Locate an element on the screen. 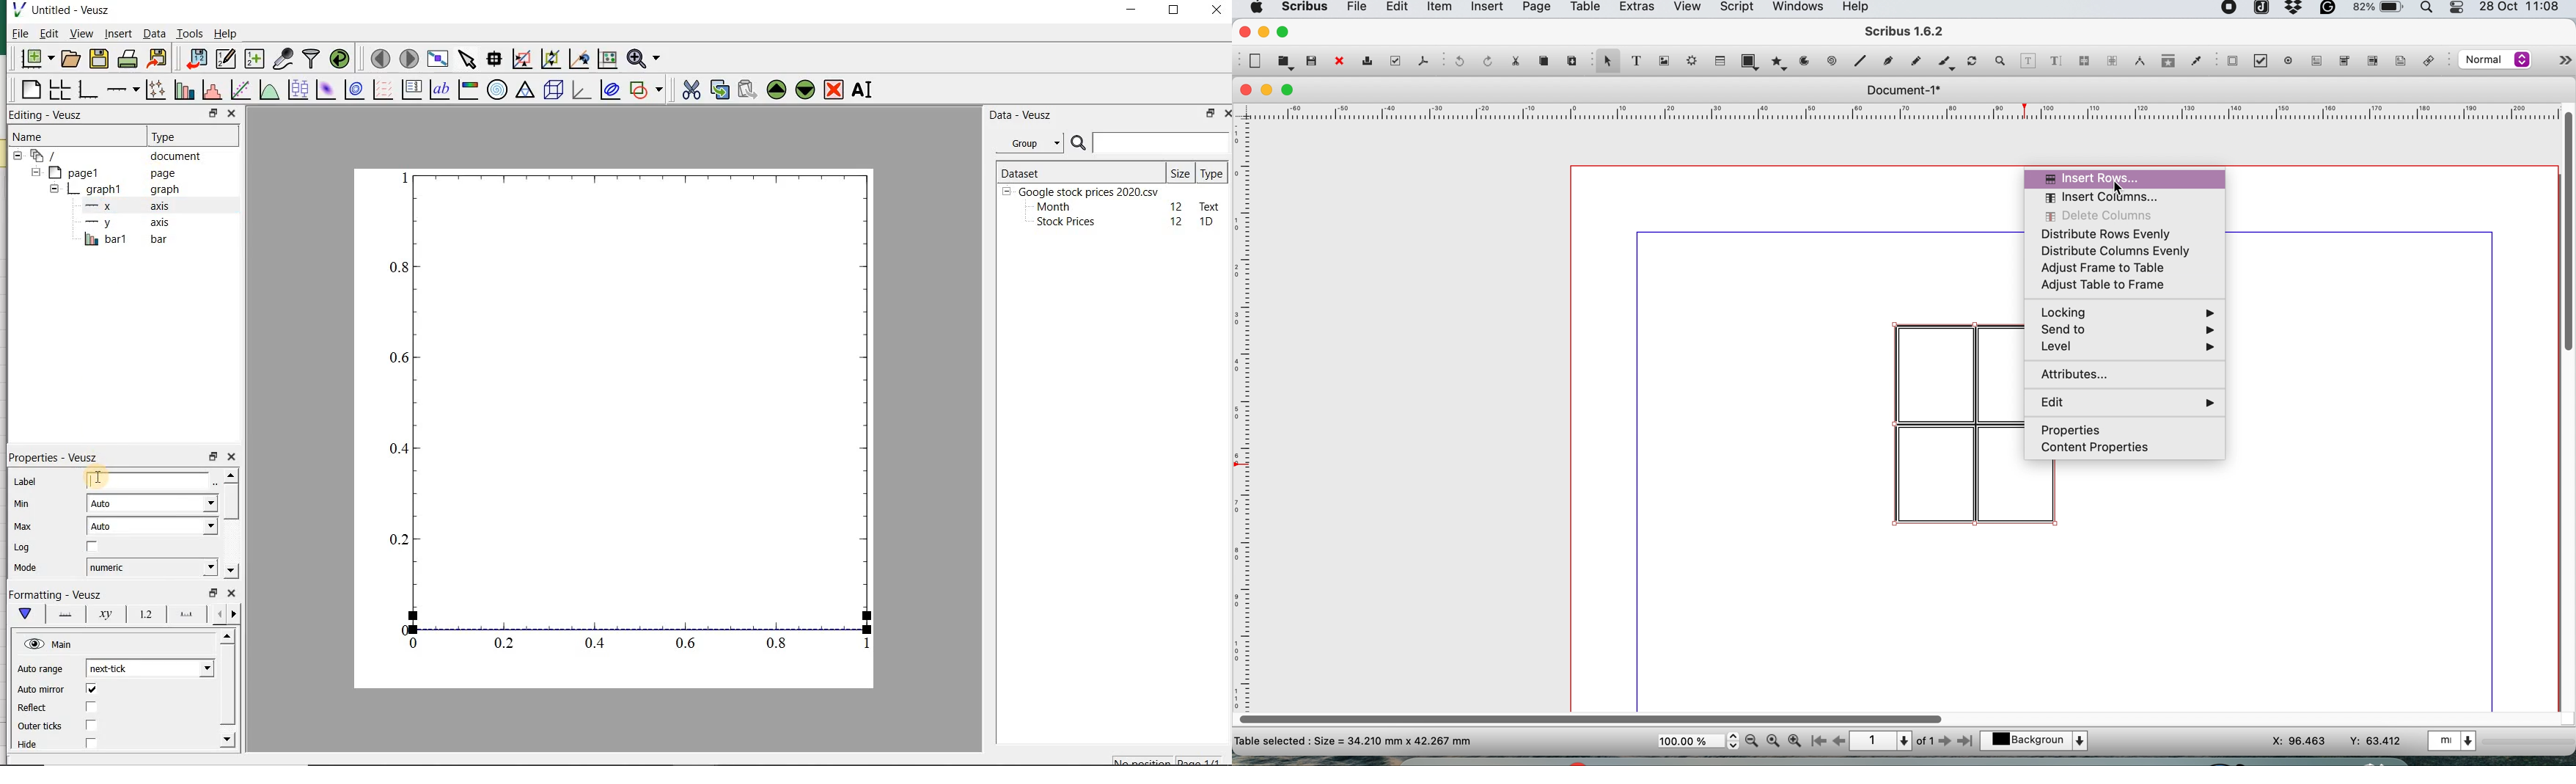  zoom in is located at coordinates (1795, 741).